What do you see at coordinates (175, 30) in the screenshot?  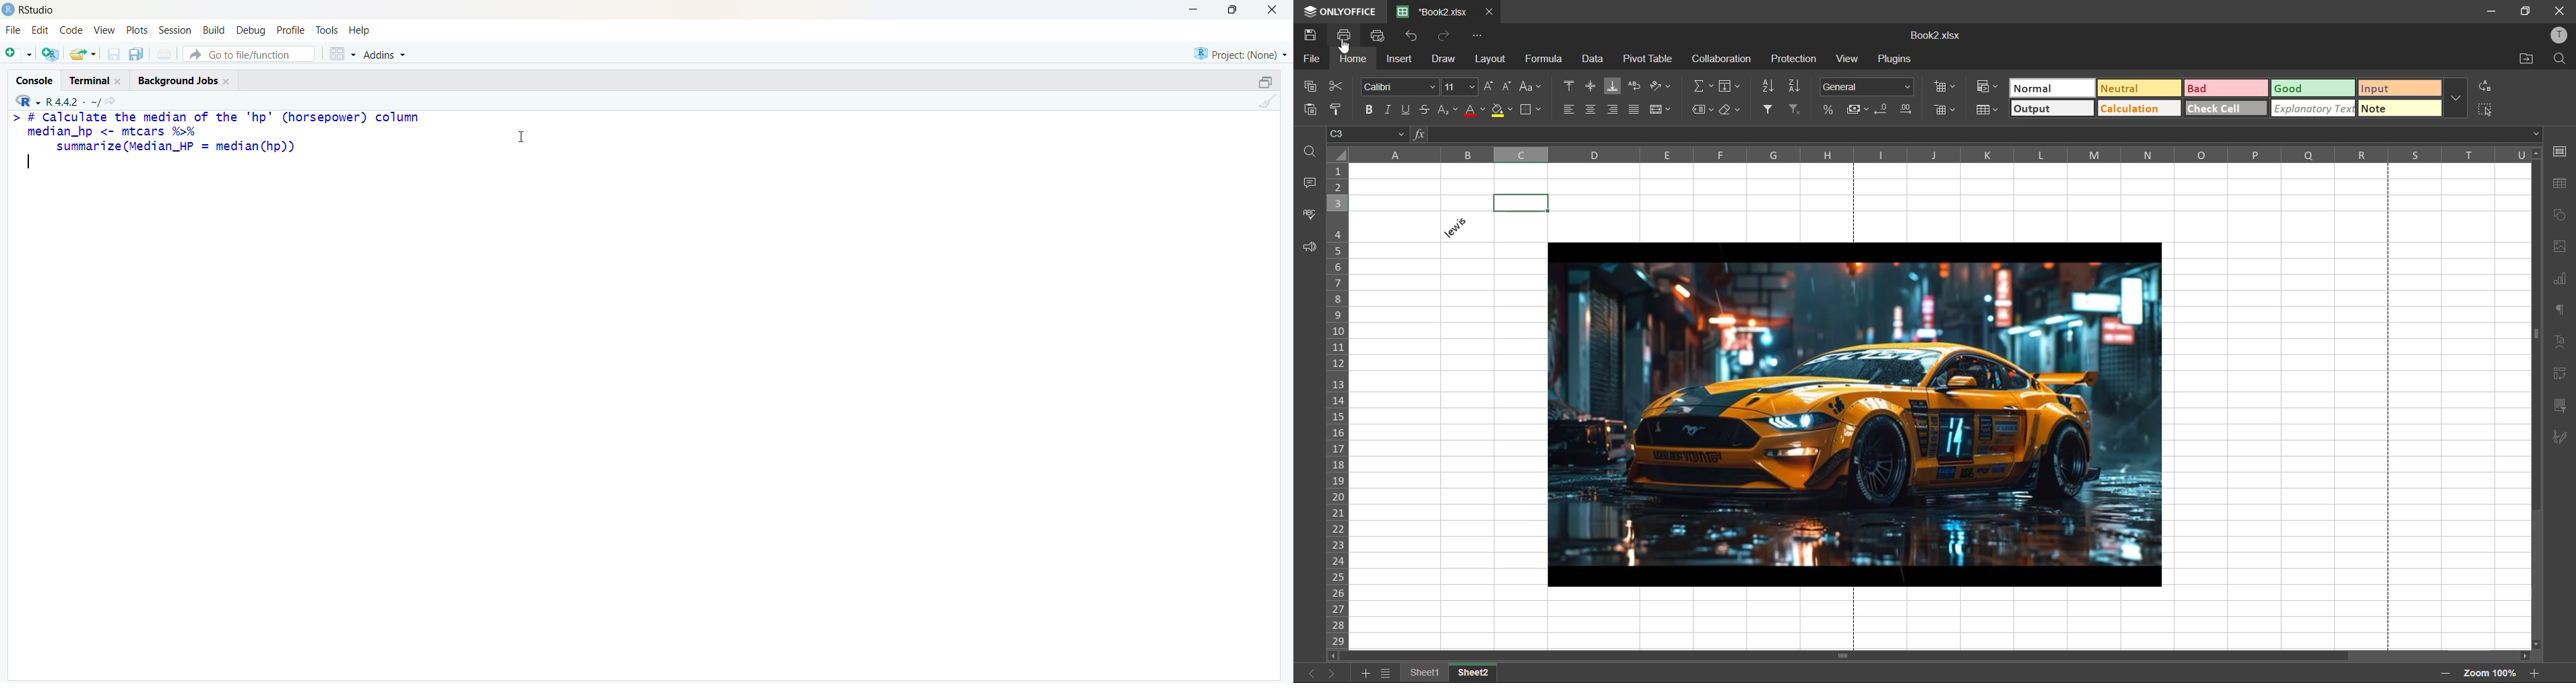 I see `session` at bounding box center [175, 30].